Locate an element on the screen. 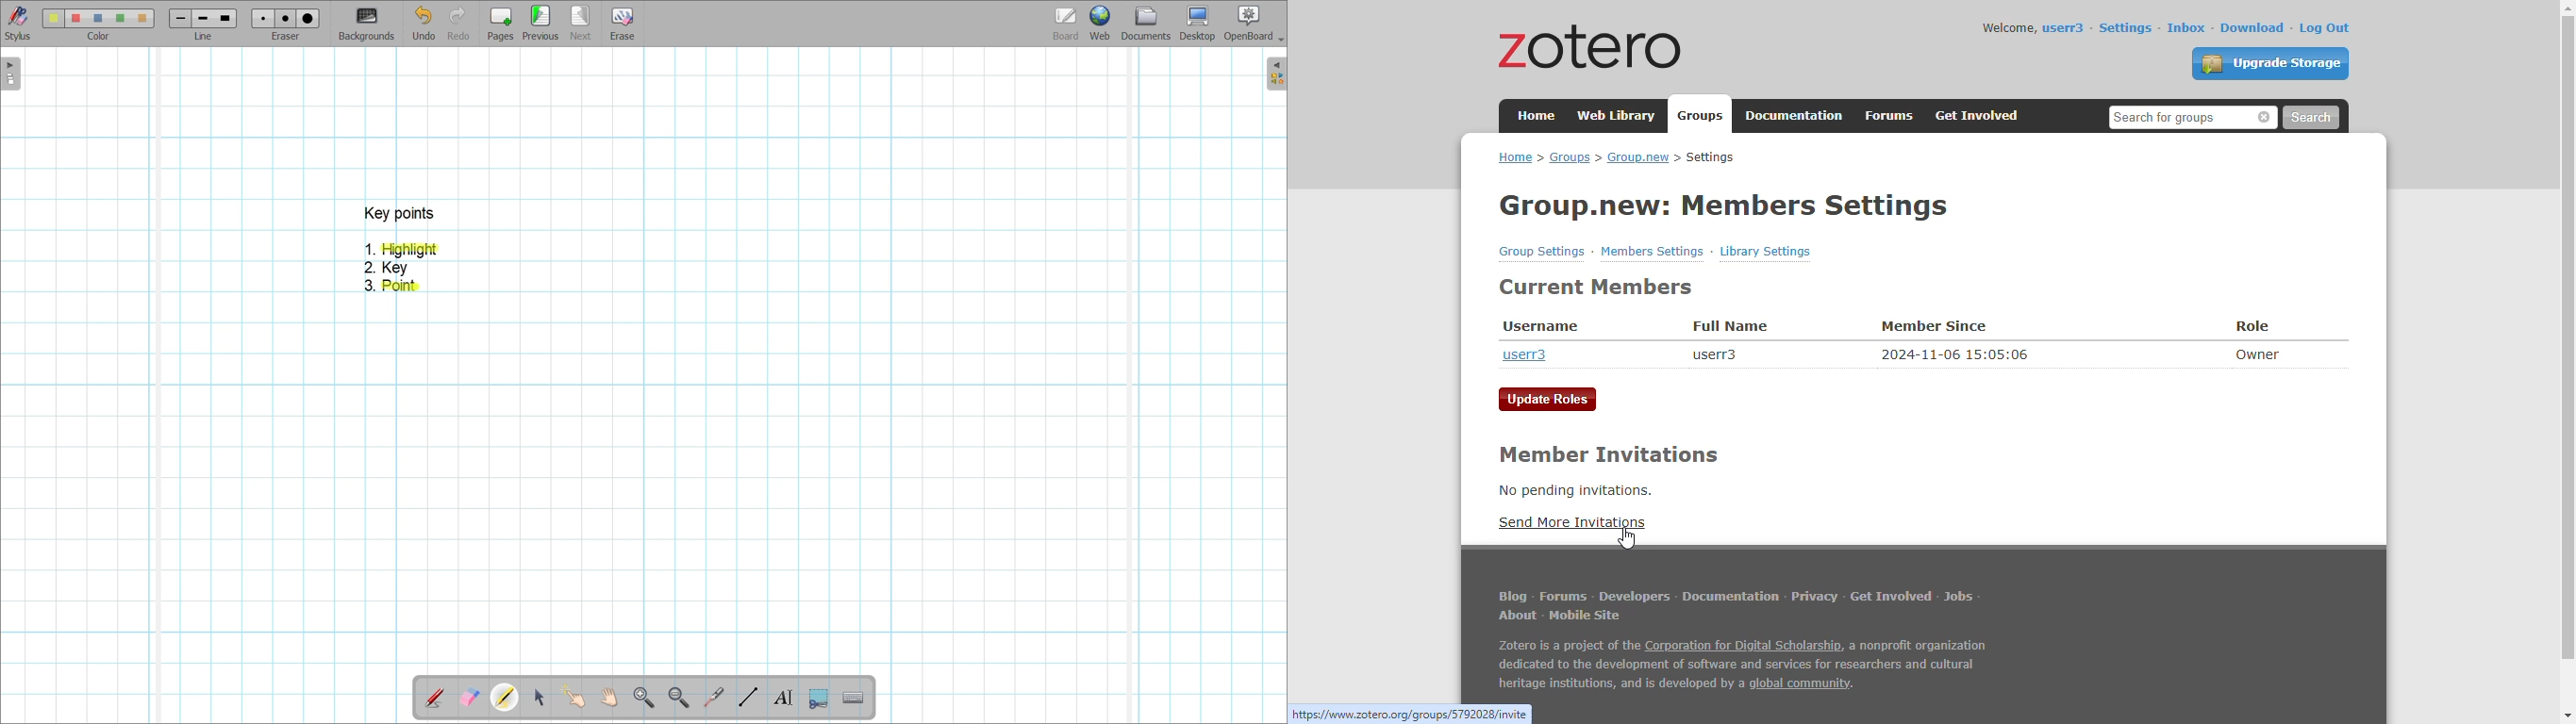  developers is located at coordinates (1635, 596).